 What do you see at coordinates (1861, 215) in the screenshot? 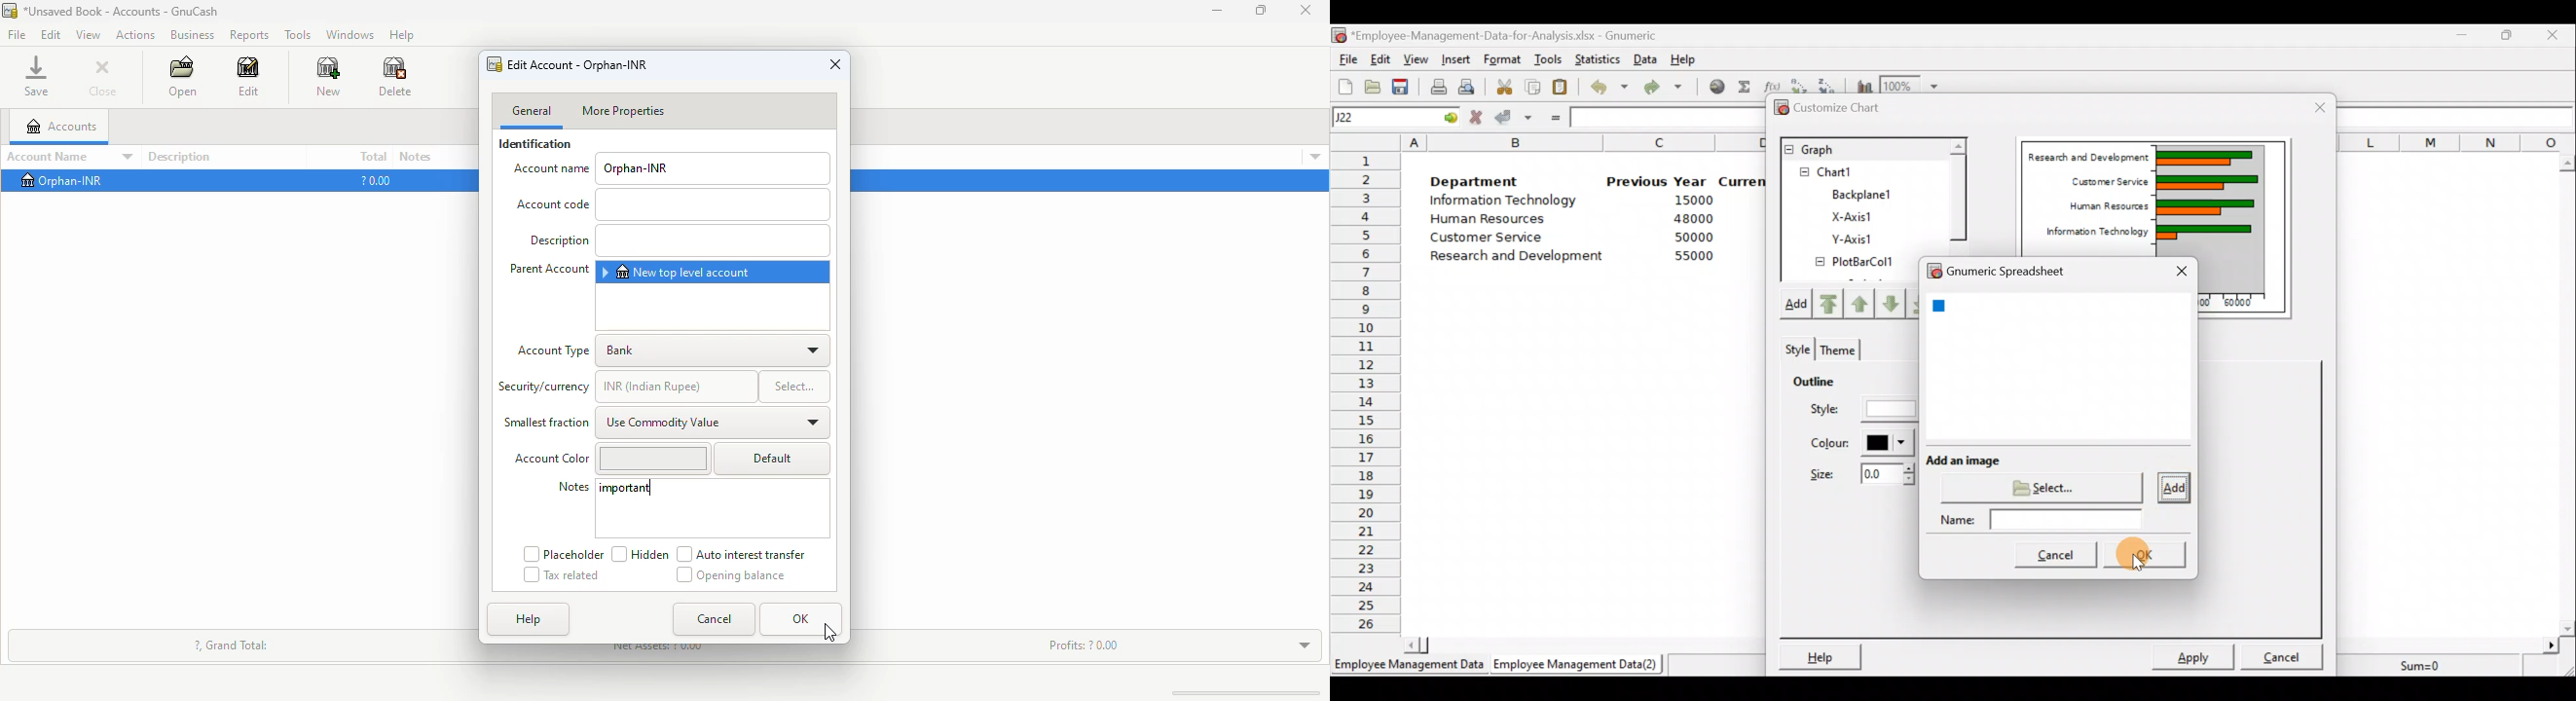
I see `X-axis1` at bounding box center [1861, 215].